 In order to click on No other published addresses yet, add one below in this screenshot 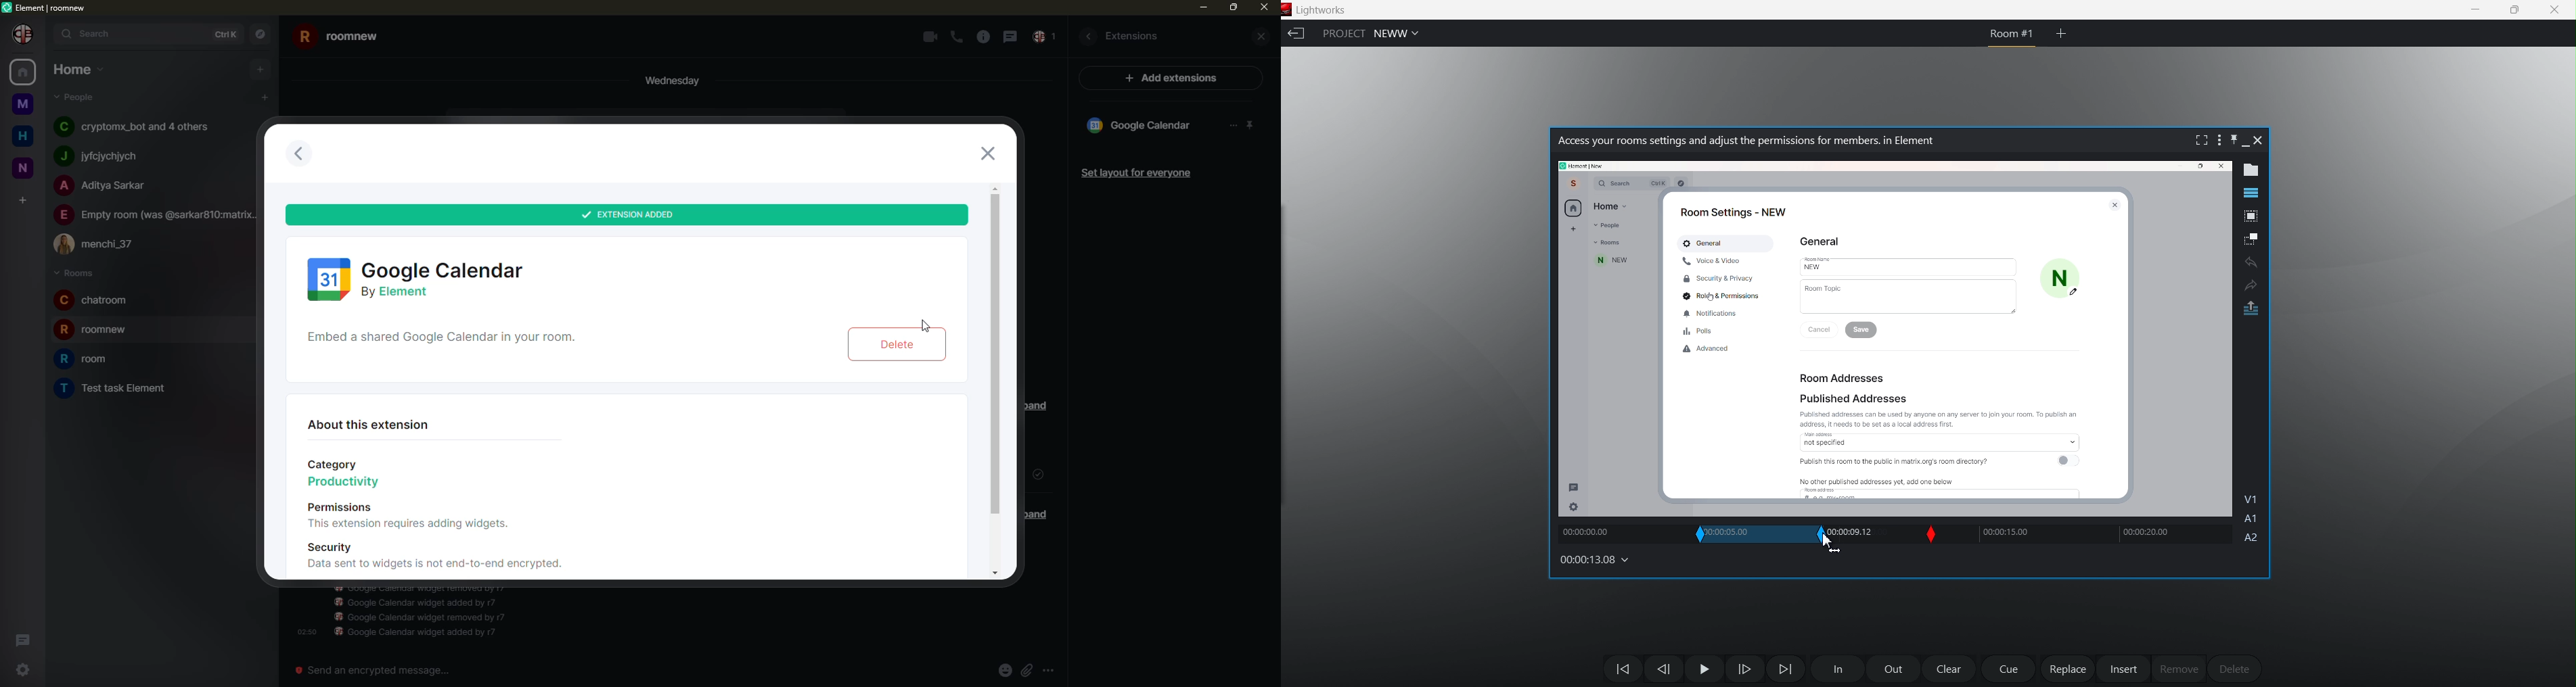, I will do `click(1878, 483)`.